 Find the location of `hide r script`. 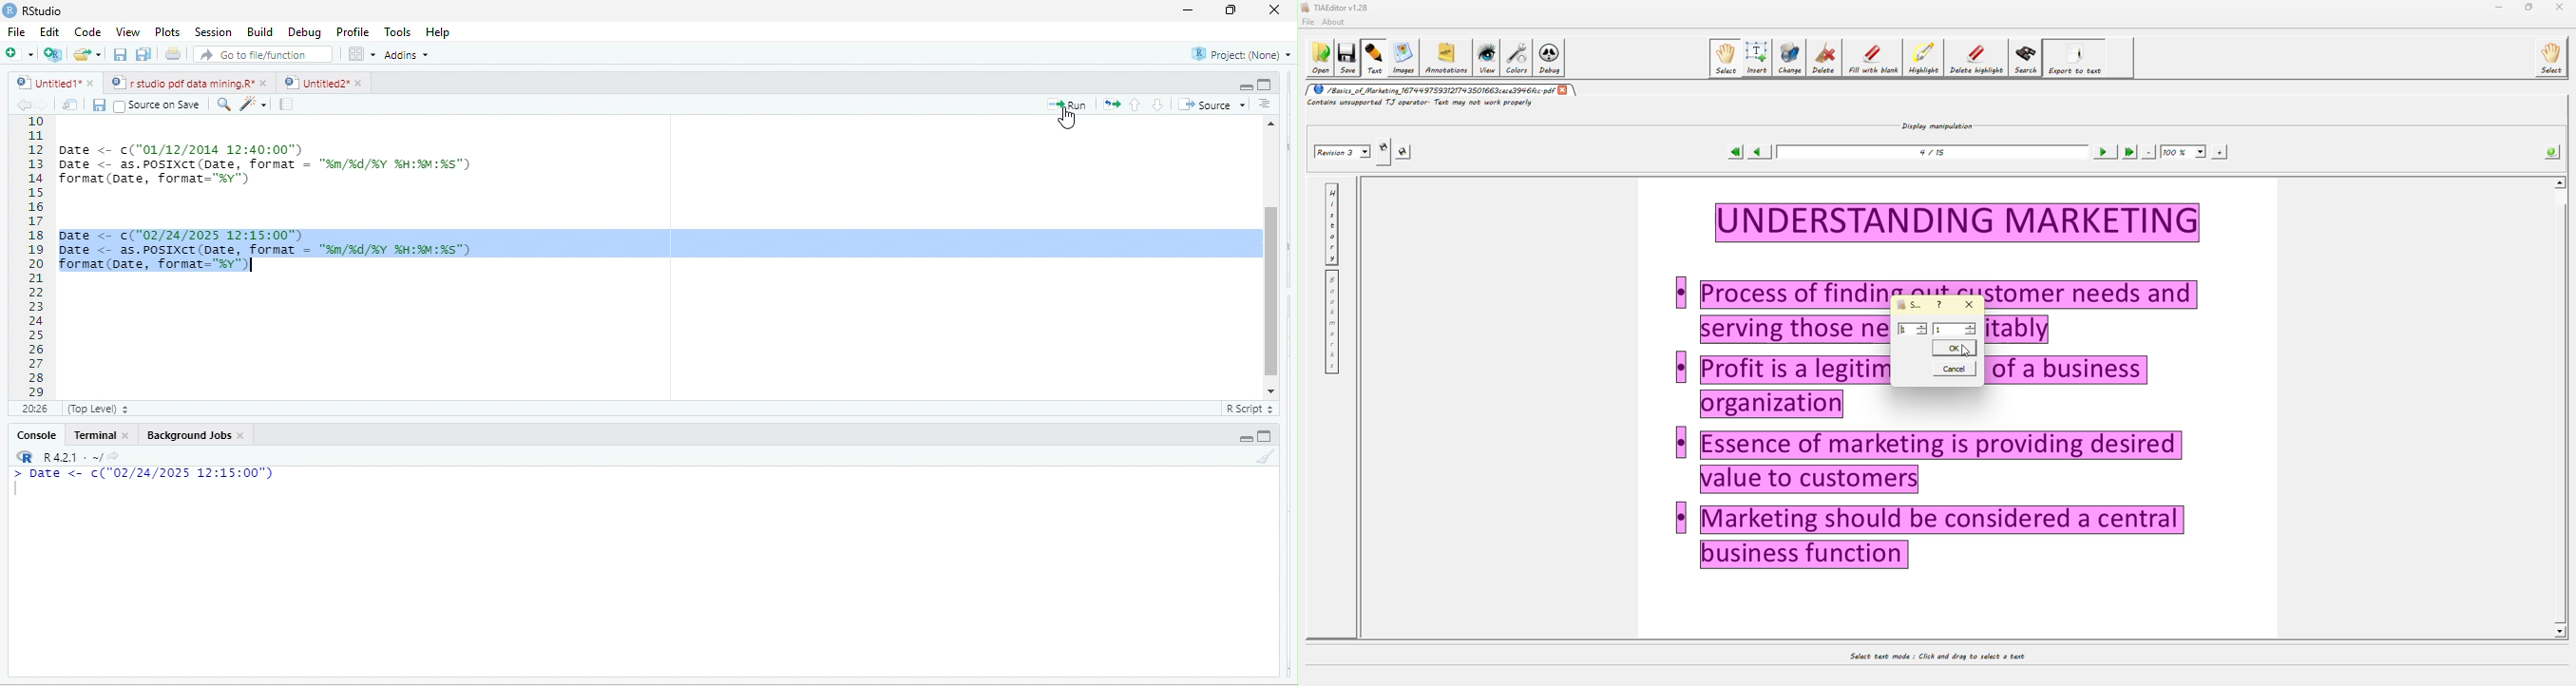

hide r script is located at coordinates (1243, 82).